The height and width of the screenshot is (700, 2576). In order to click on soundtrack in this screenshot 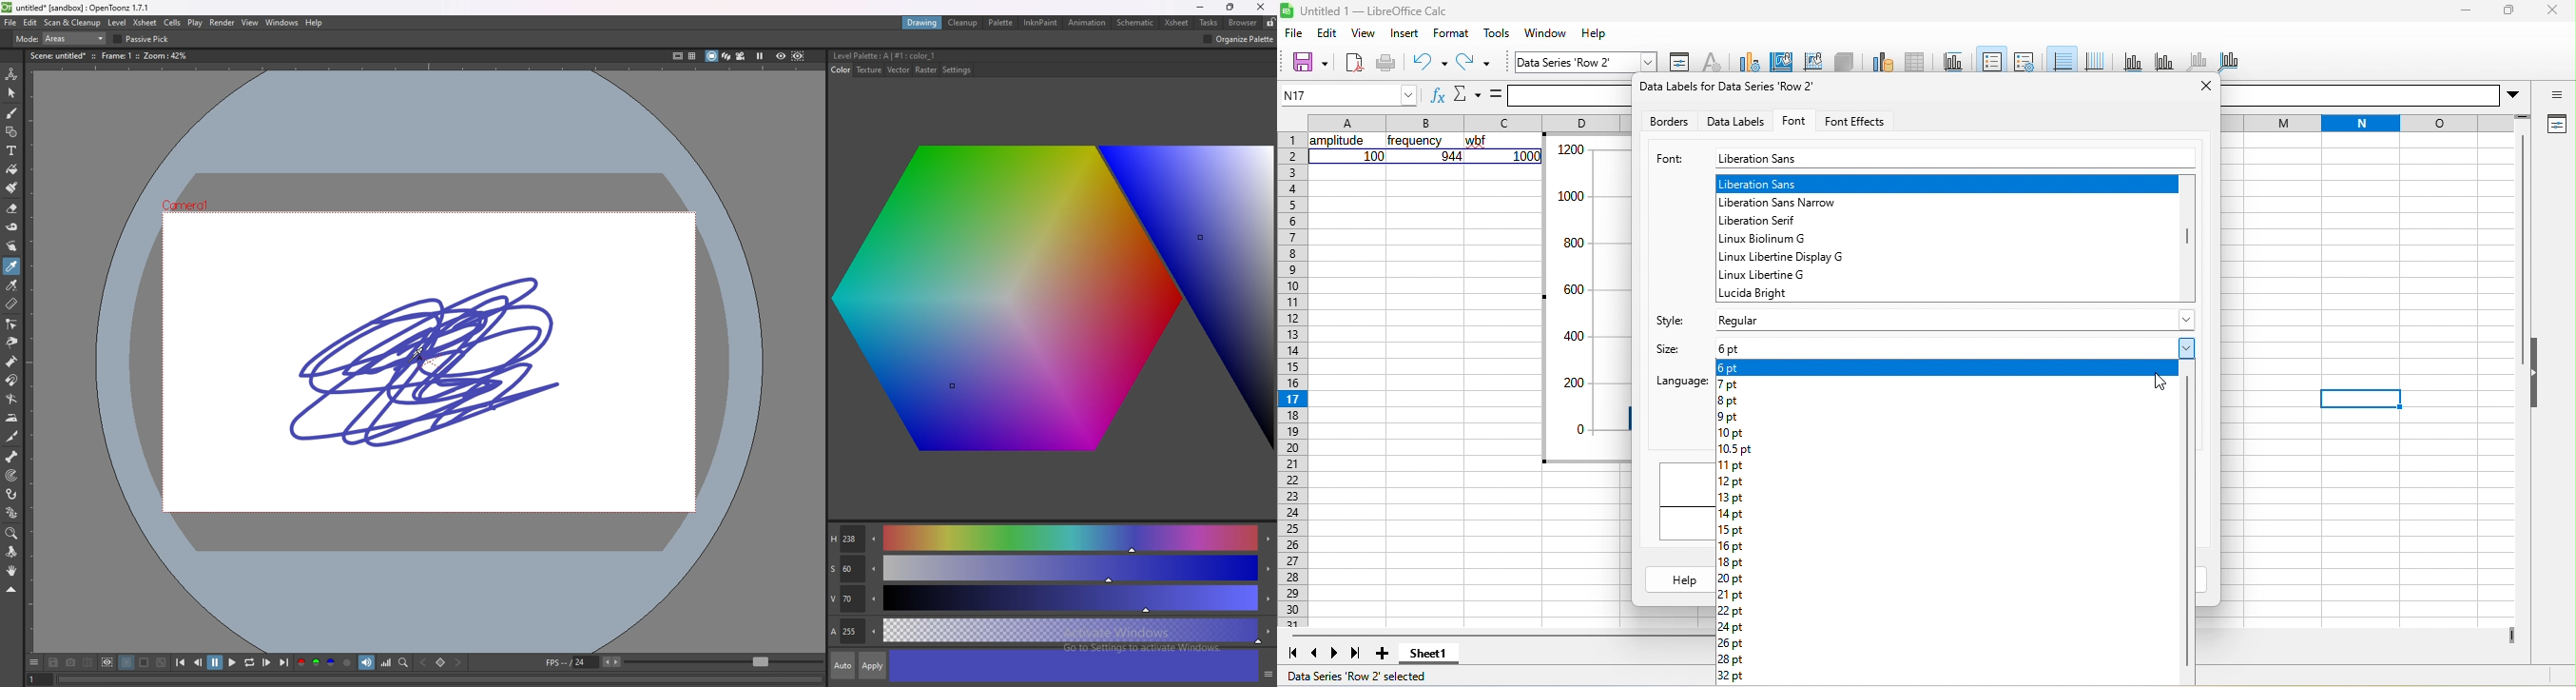, I will do `click(367, 662)`.